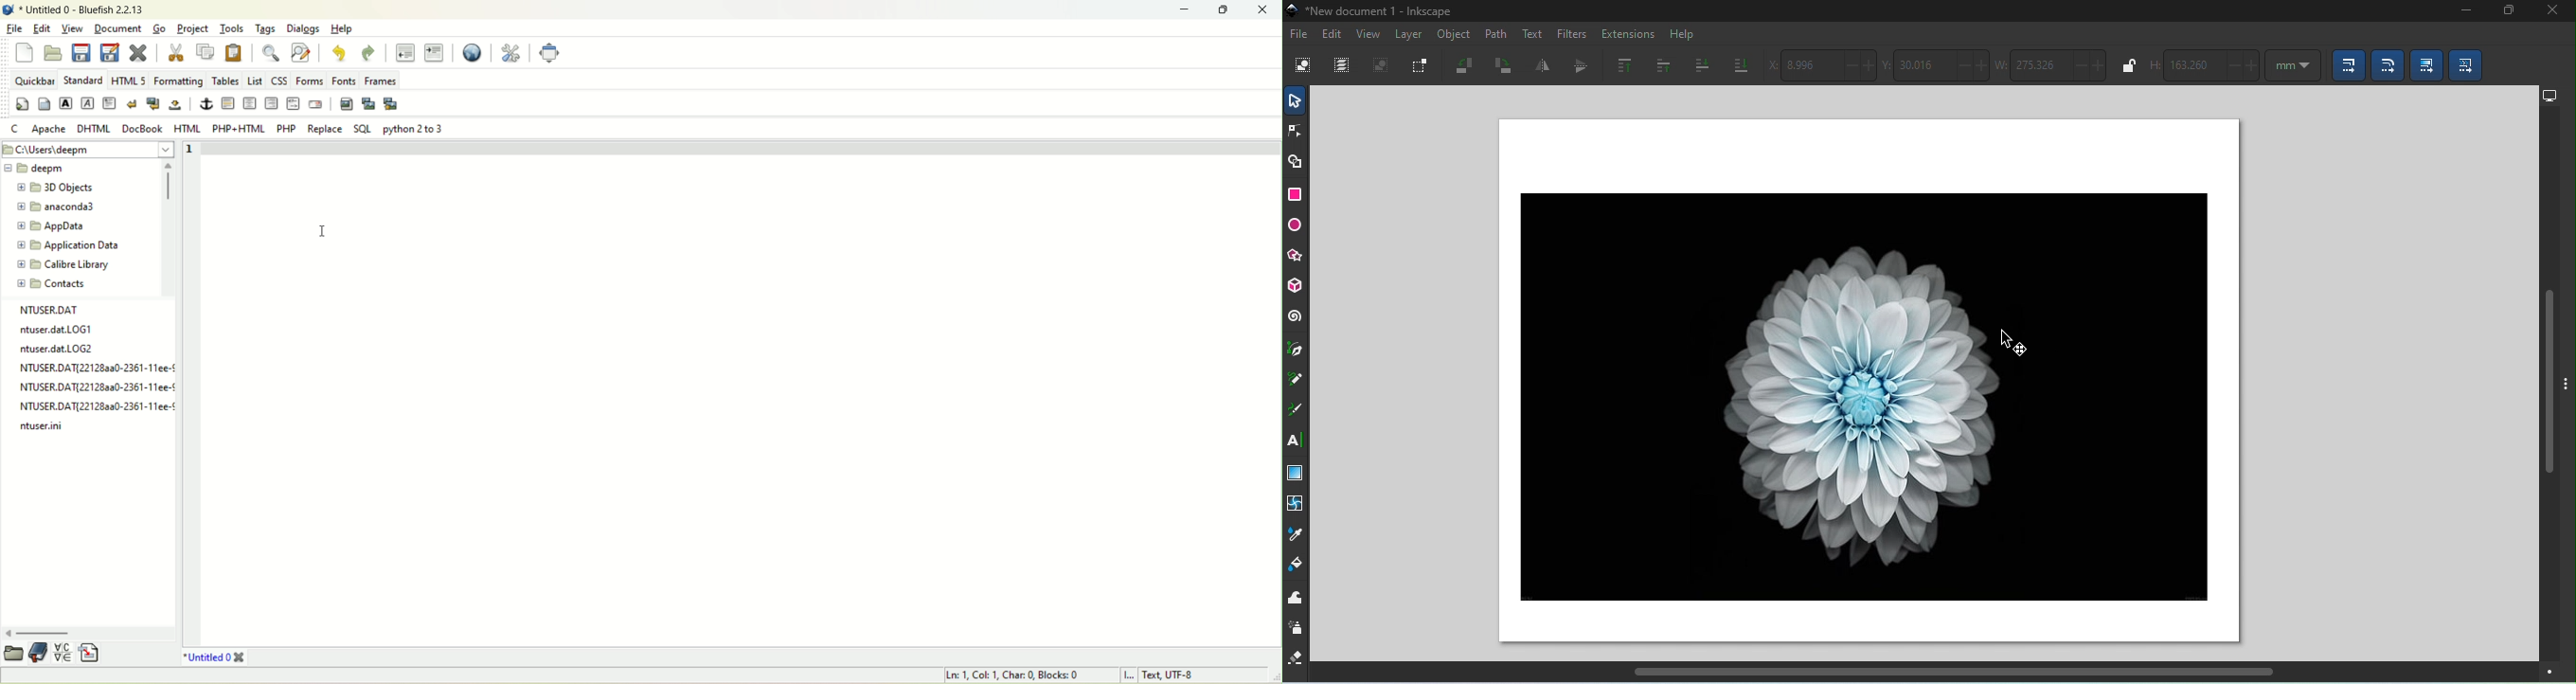 This screenshot has width=2576, height=700. Describe the element at coordinates (266, 30) in the screenshot. I see `tags` at that location.